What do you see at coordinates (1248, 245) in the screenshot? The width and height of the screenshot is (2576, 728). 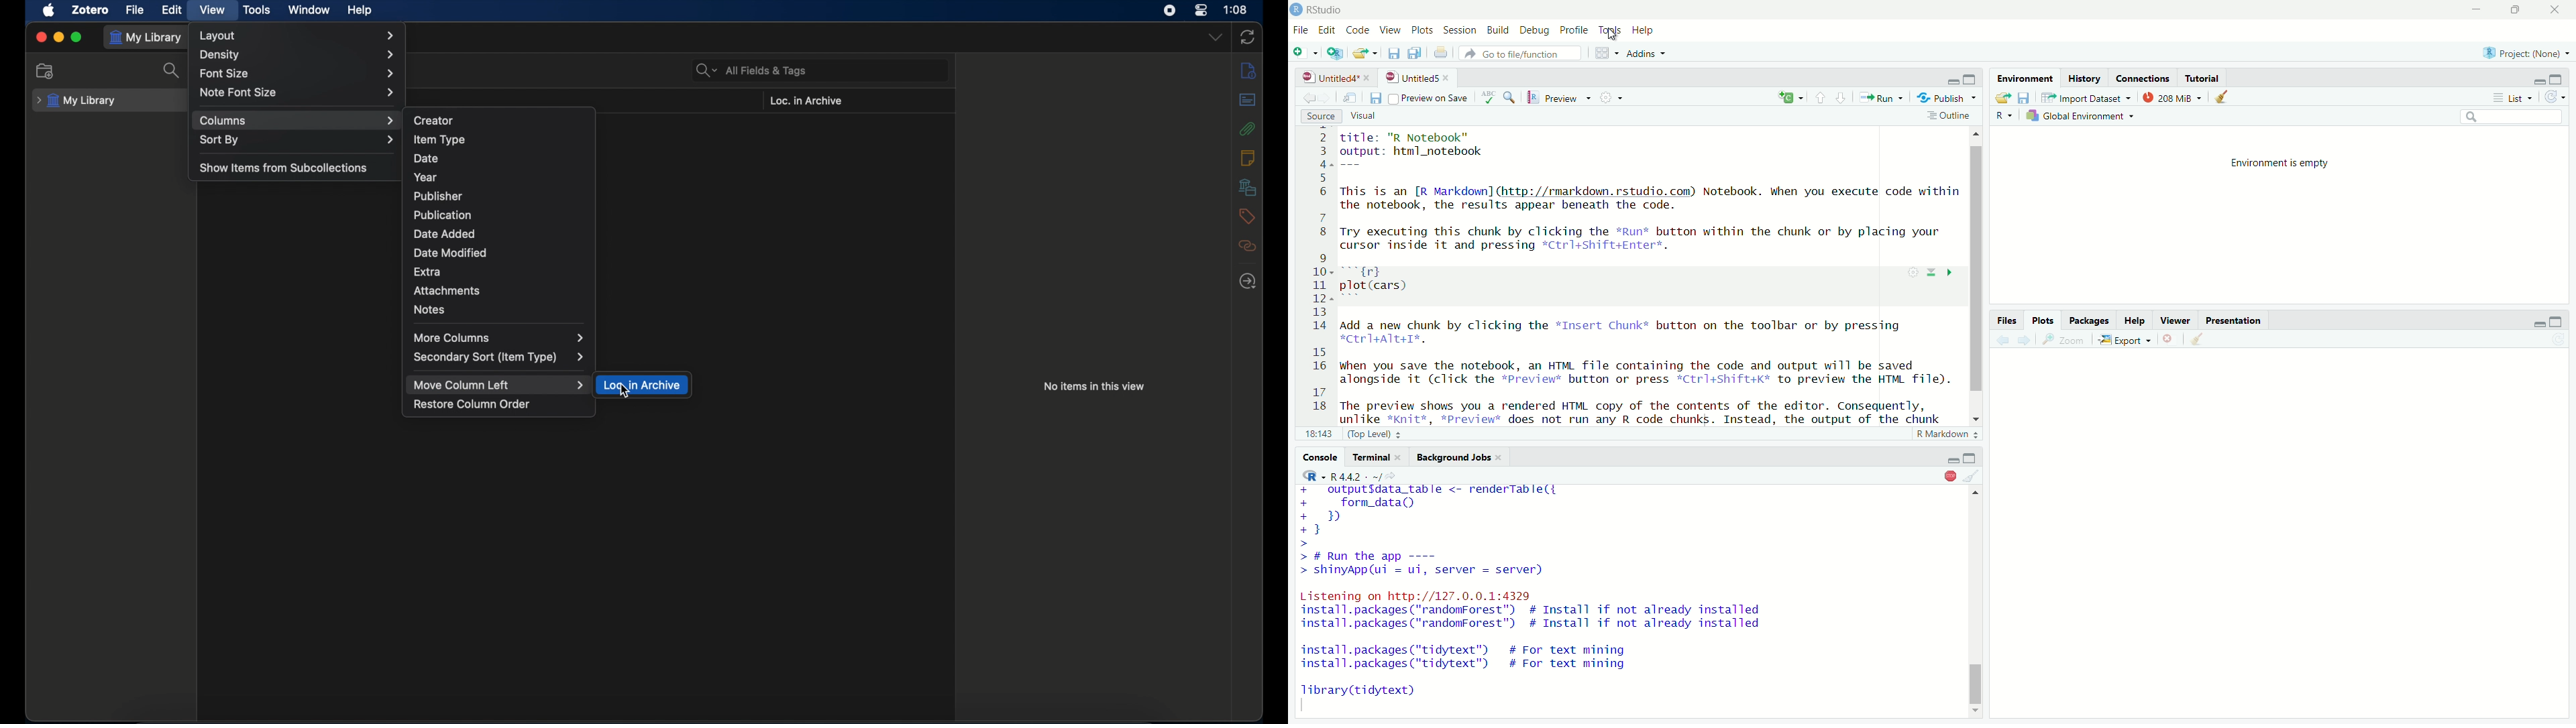 I see `related` at bounding box center [1248, 245].